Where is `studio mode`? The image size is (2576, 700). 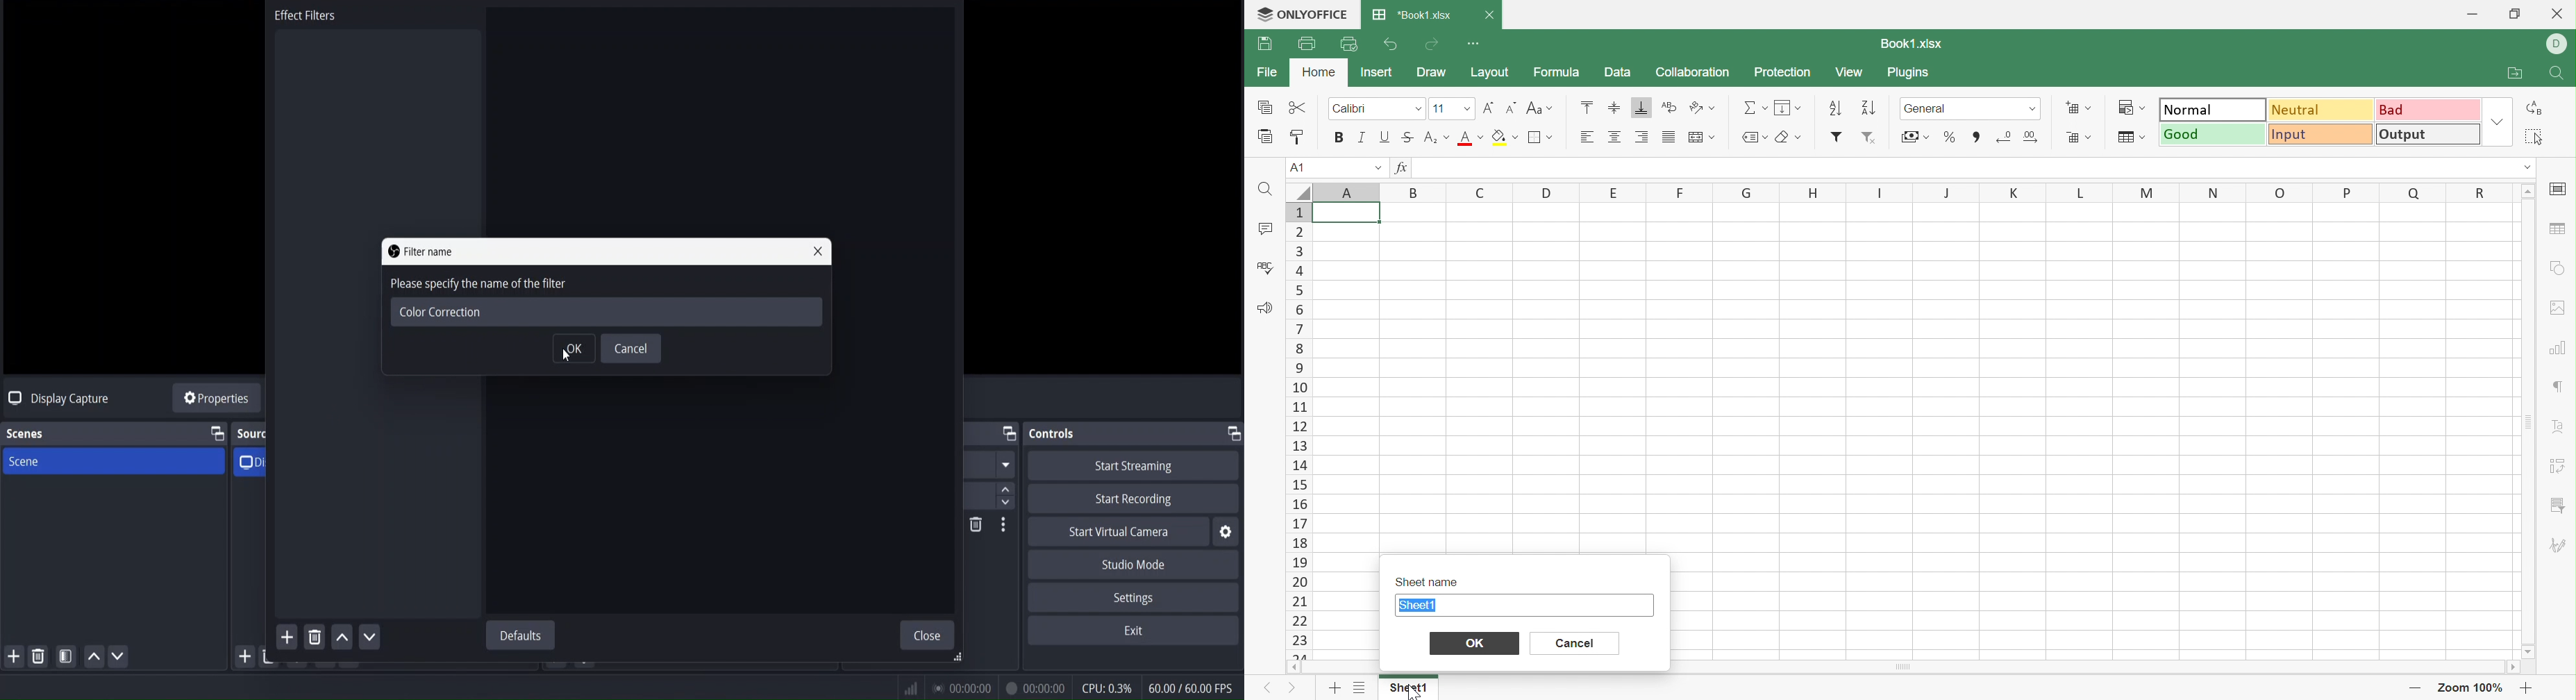 studio mode is located at coordinates (1136, 565).